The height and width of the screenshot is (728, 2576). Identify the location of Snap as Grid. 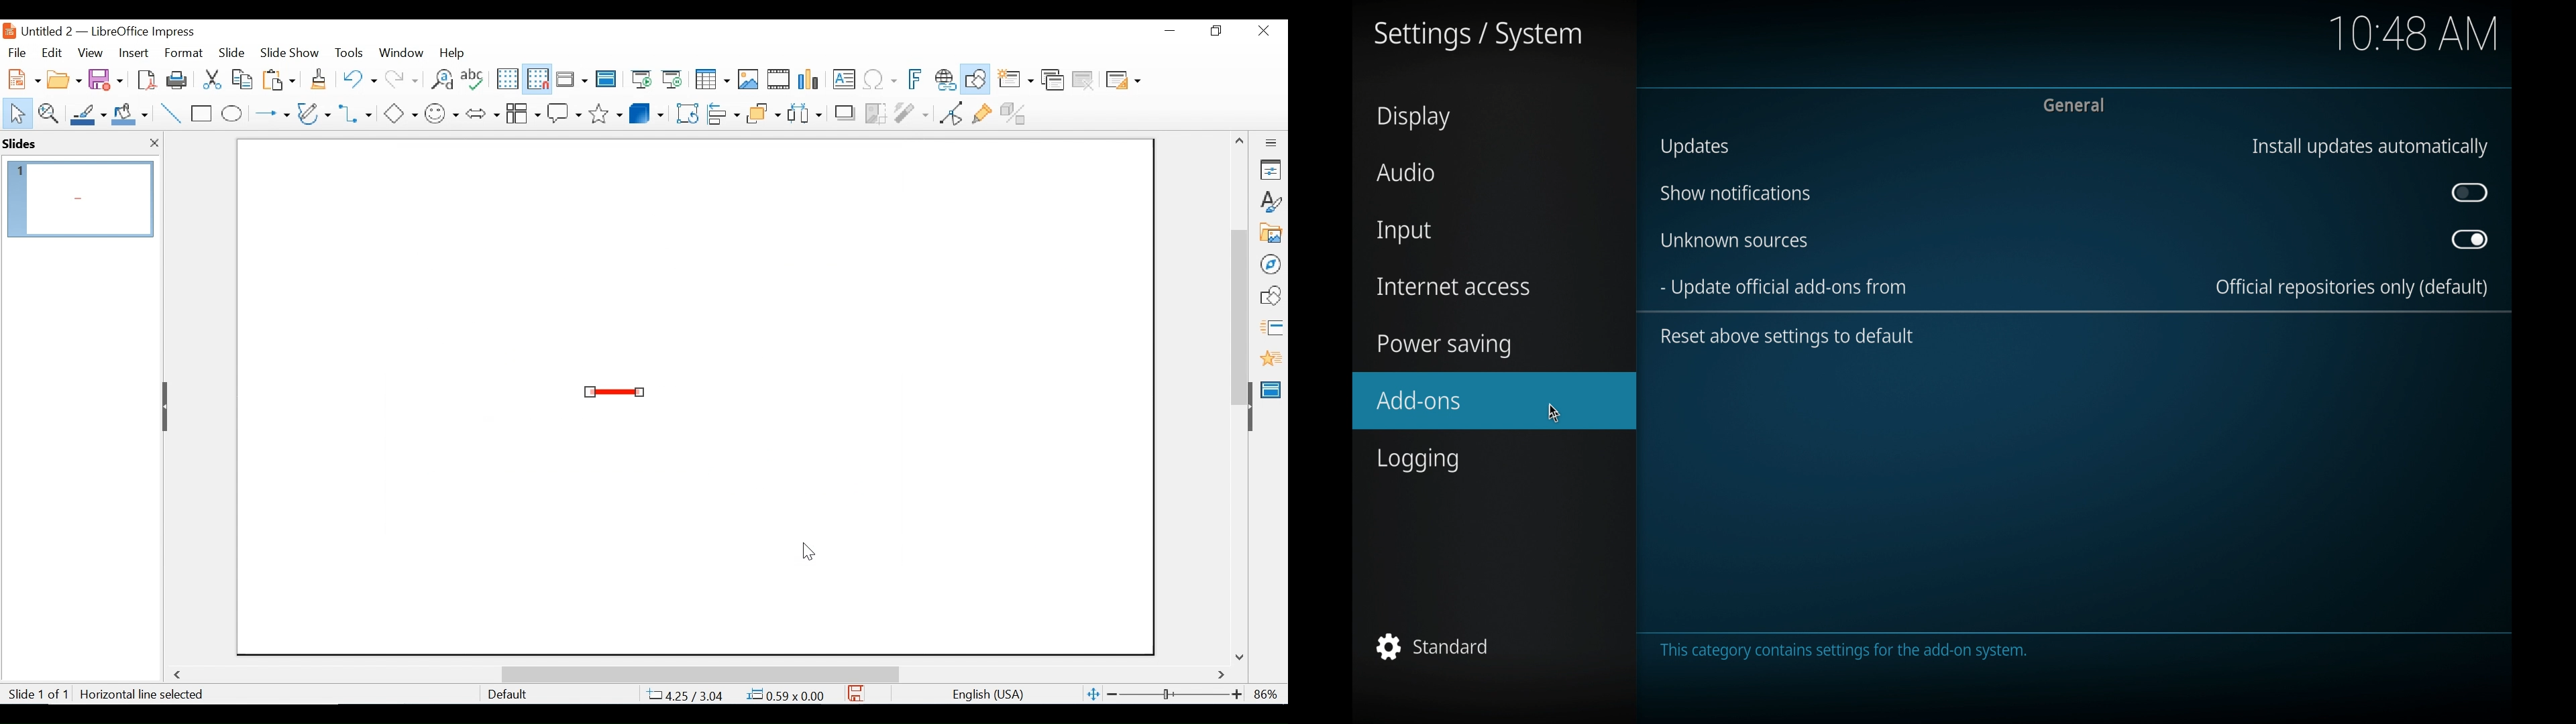
(537, 79).